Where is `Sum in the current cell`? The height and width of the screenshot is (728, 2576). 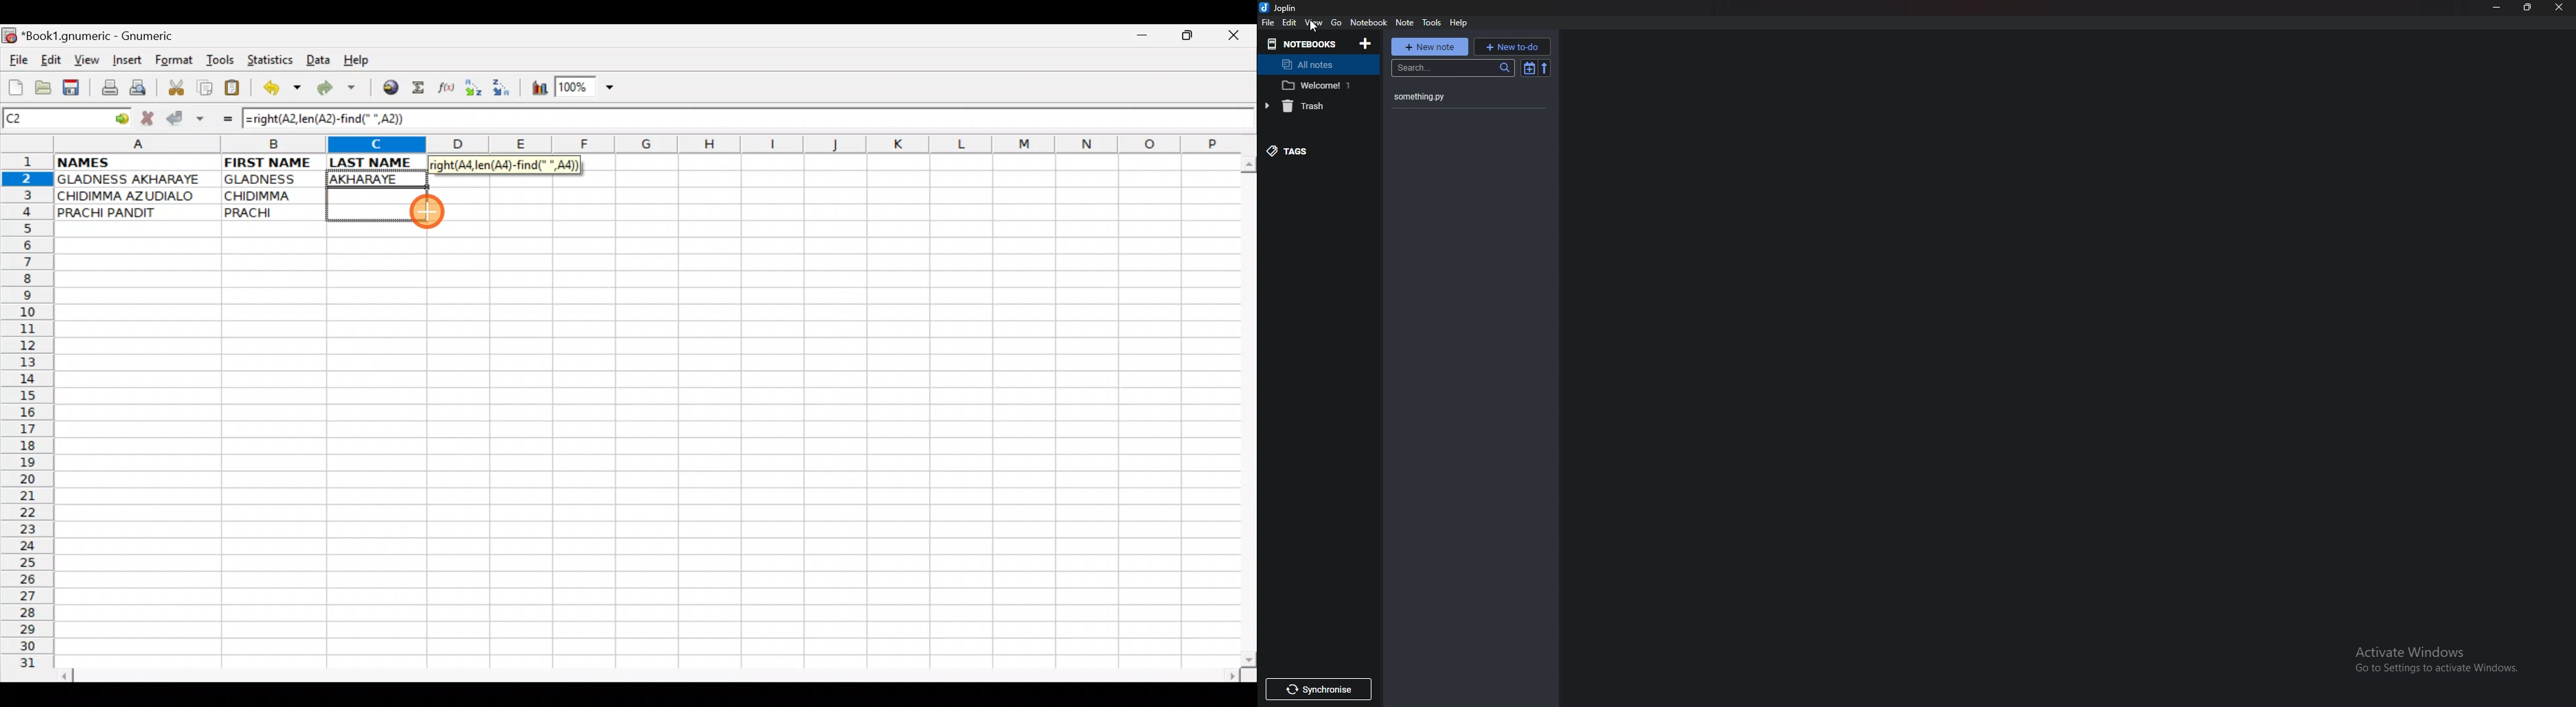
Sum in the current cell is located at coordinates (422, 88).